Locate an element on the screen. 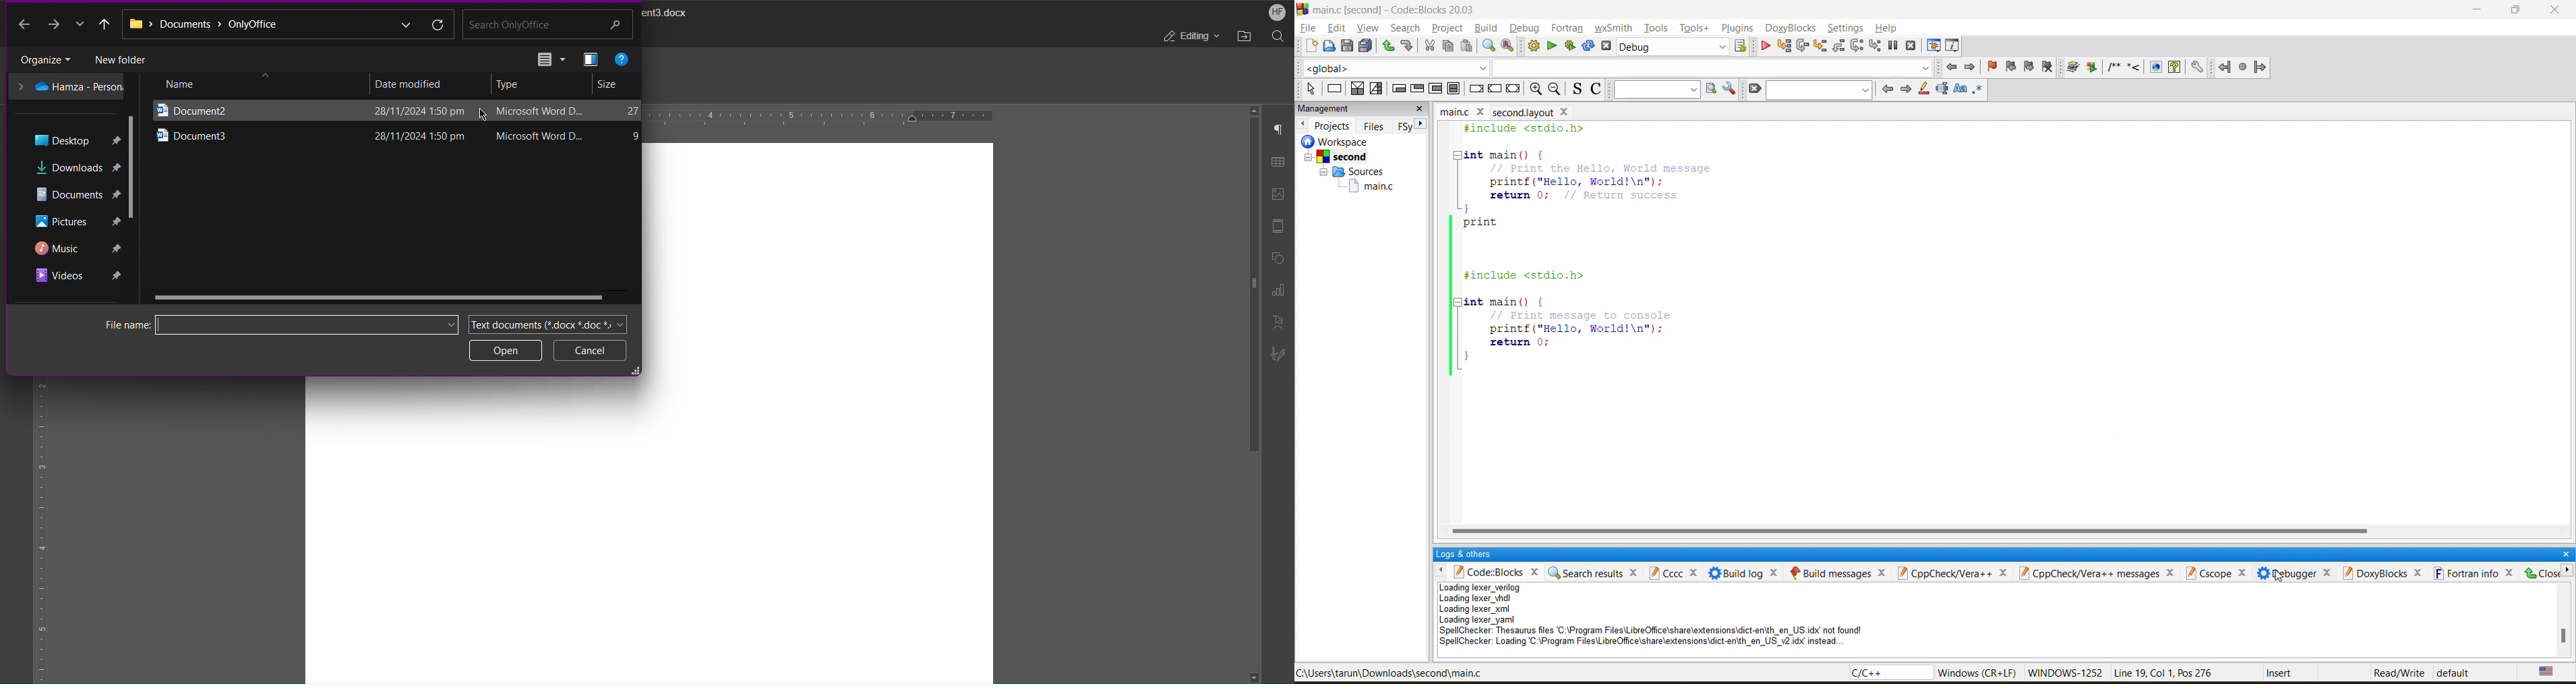  save is located at coordinates (1346, 47).